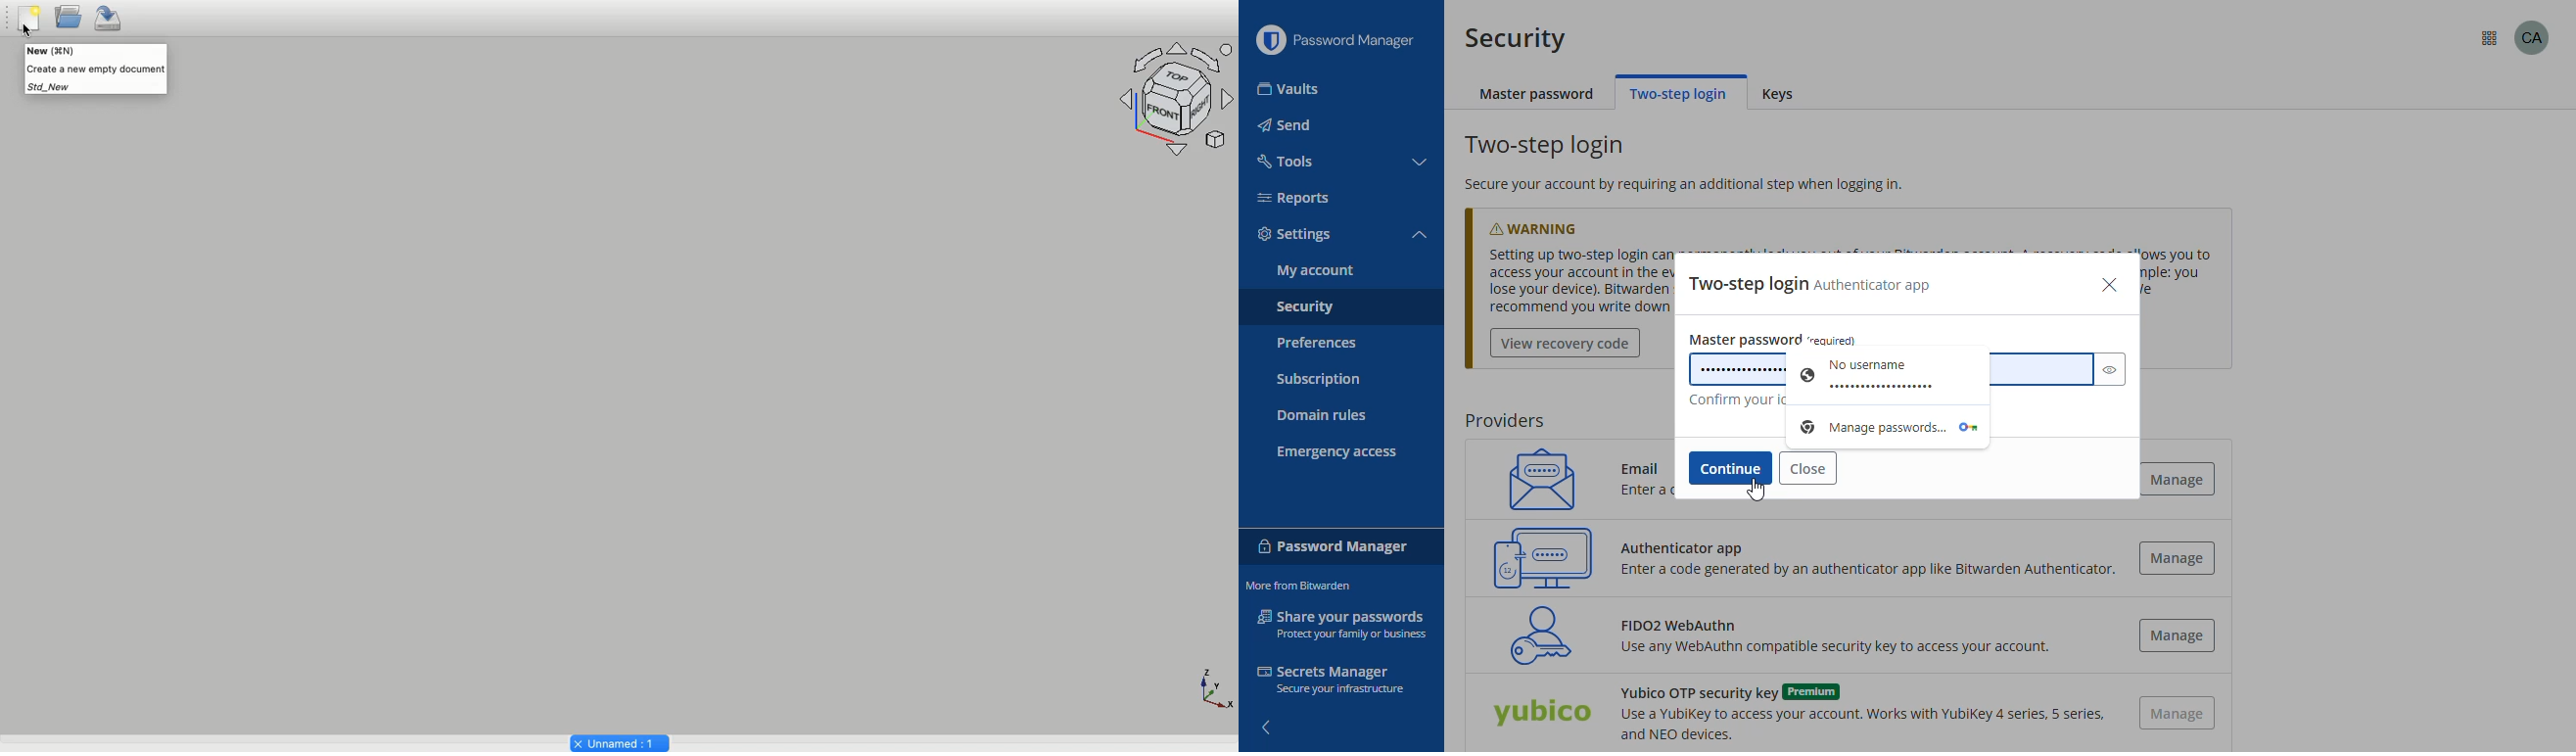 The image size is (2576, 756). I want to click on tools, so click(1284, 160).